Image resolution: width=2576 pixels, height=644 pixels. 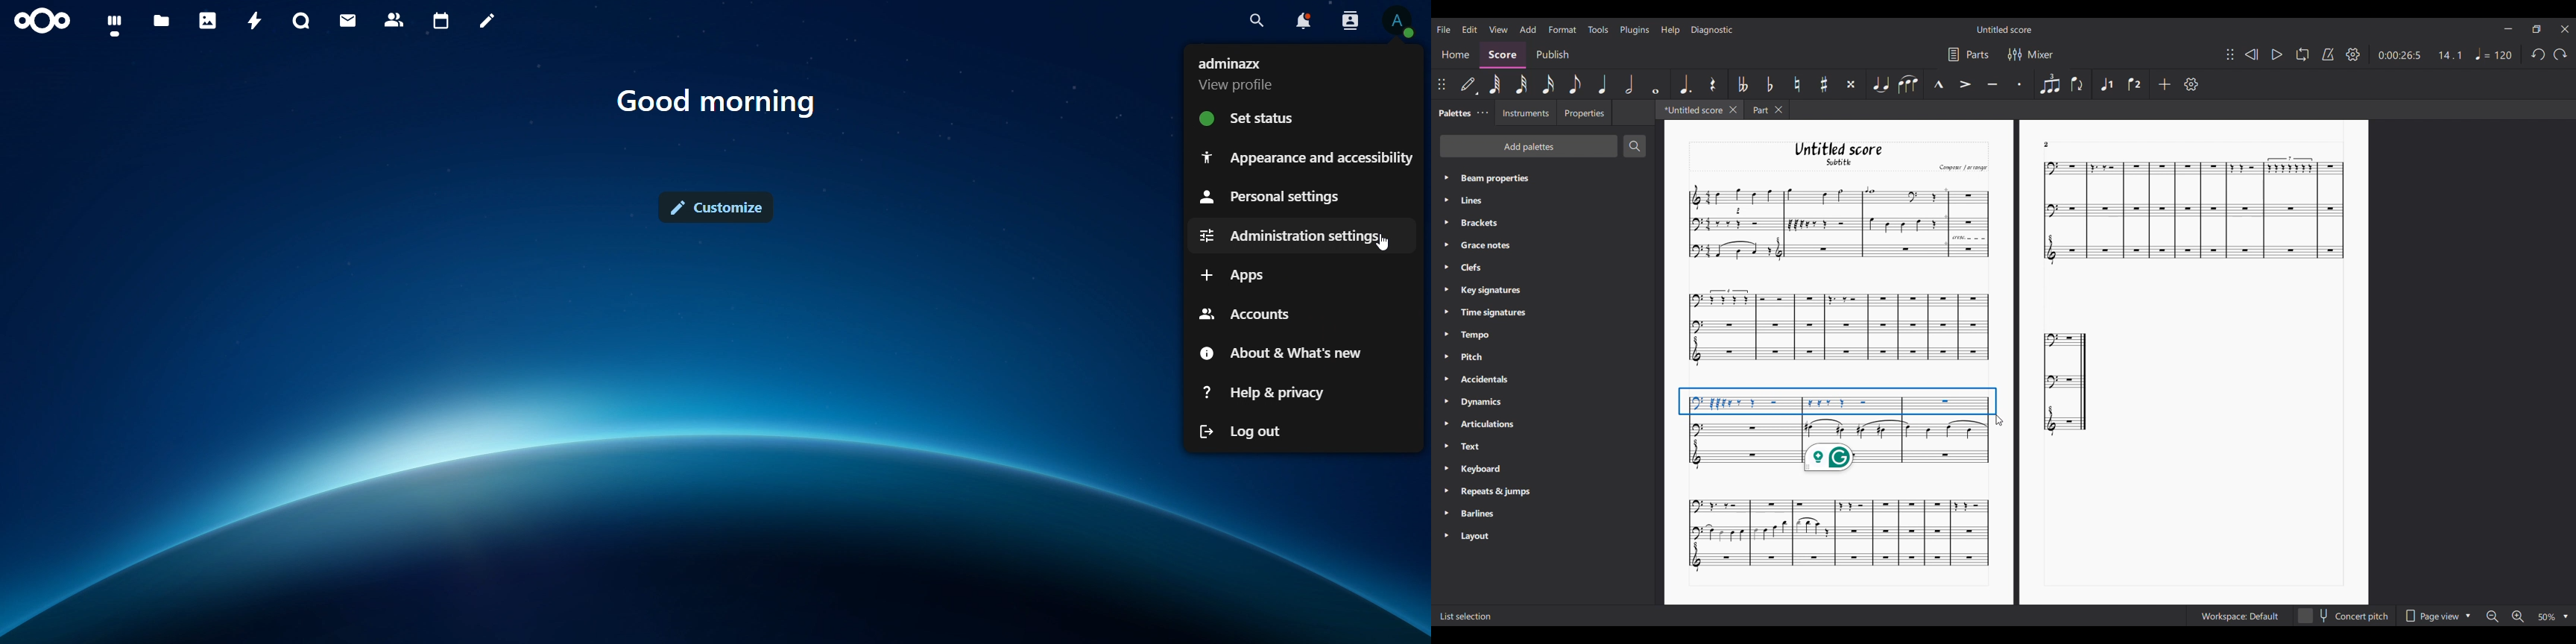 I want to click on Graph, so click(x=2188, y=212).